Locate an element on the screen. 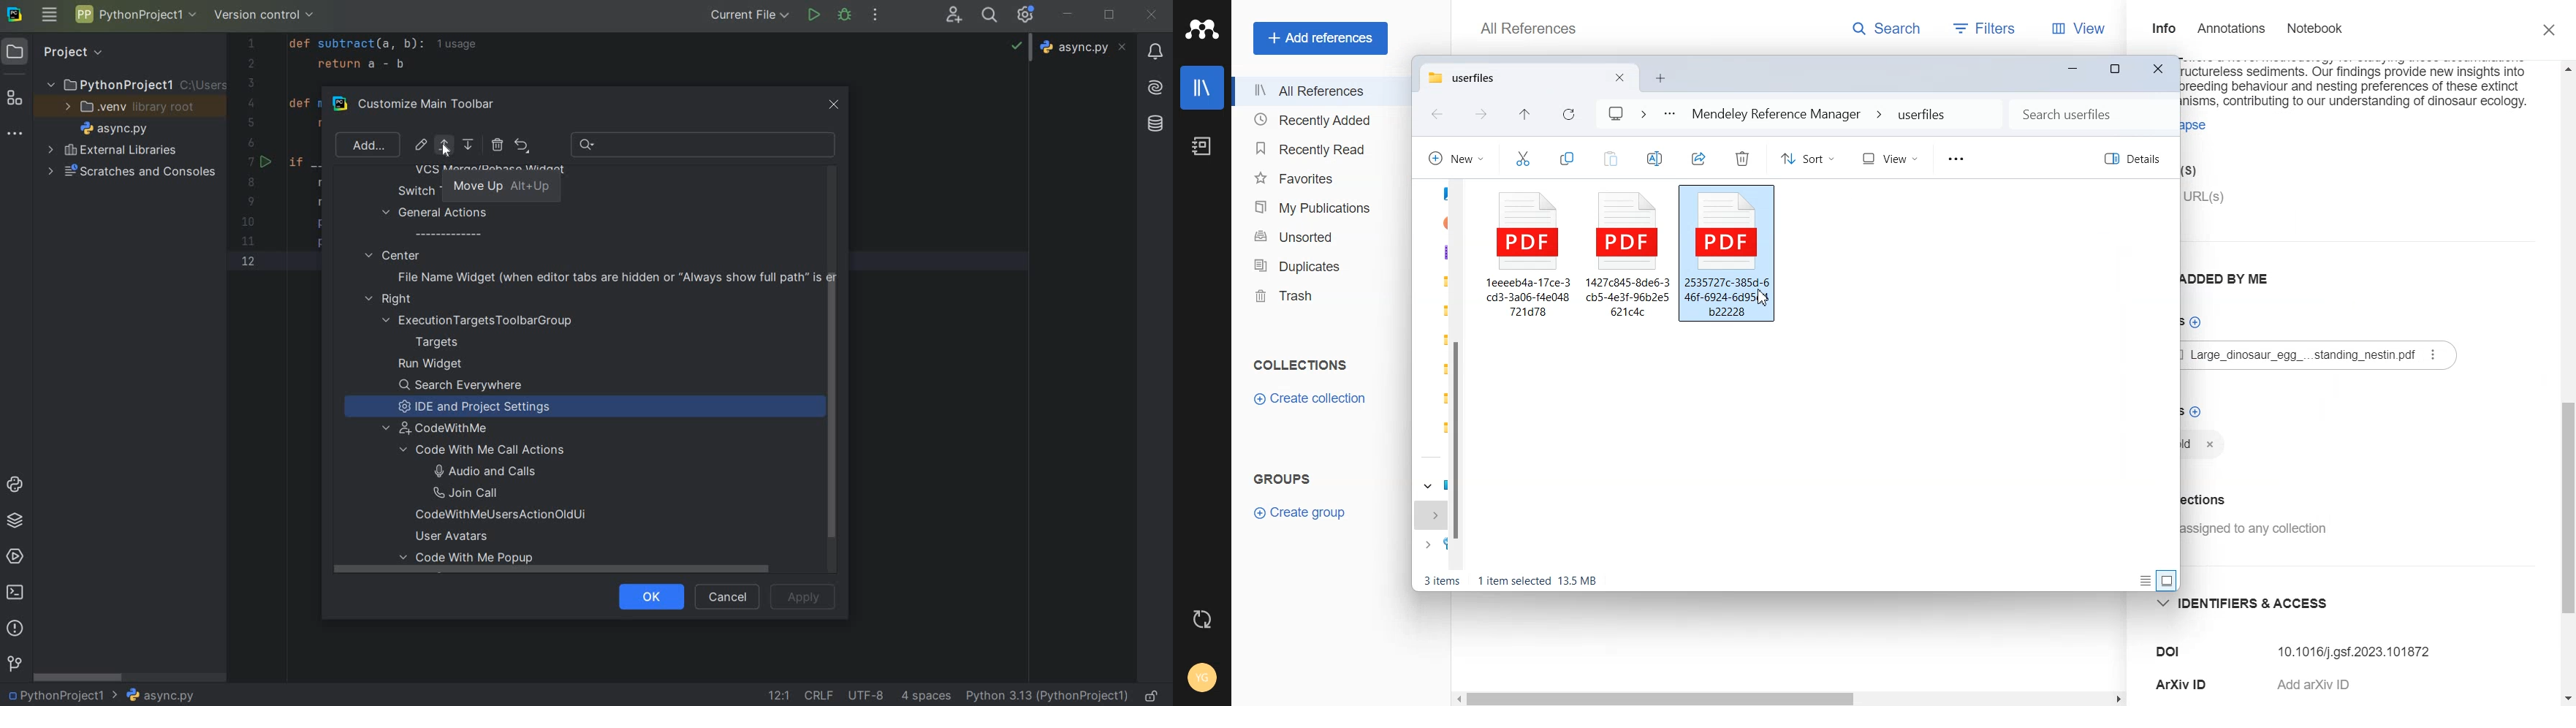  codewithmeusersactionolduni is located at coordinates (501, 516).